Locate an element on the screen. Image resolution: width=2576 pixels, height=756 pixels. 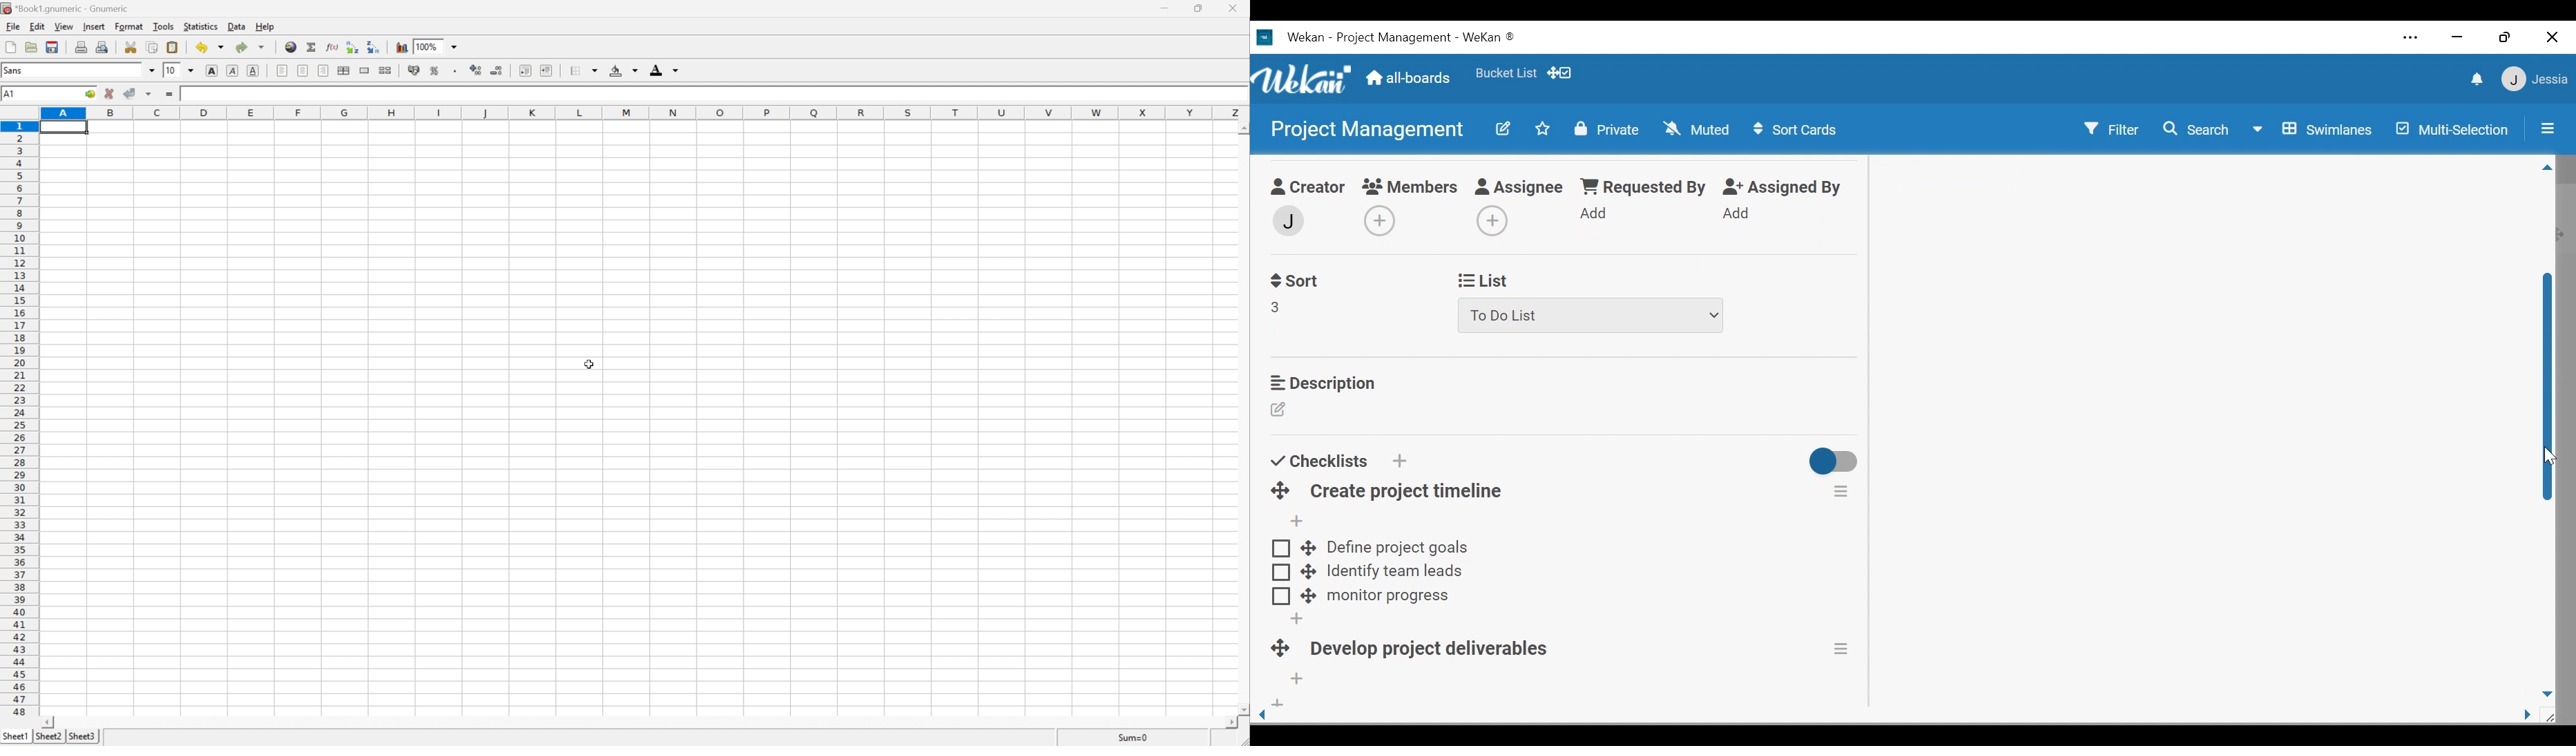
Desktop drag handles is located at coordinates (1278, 650).